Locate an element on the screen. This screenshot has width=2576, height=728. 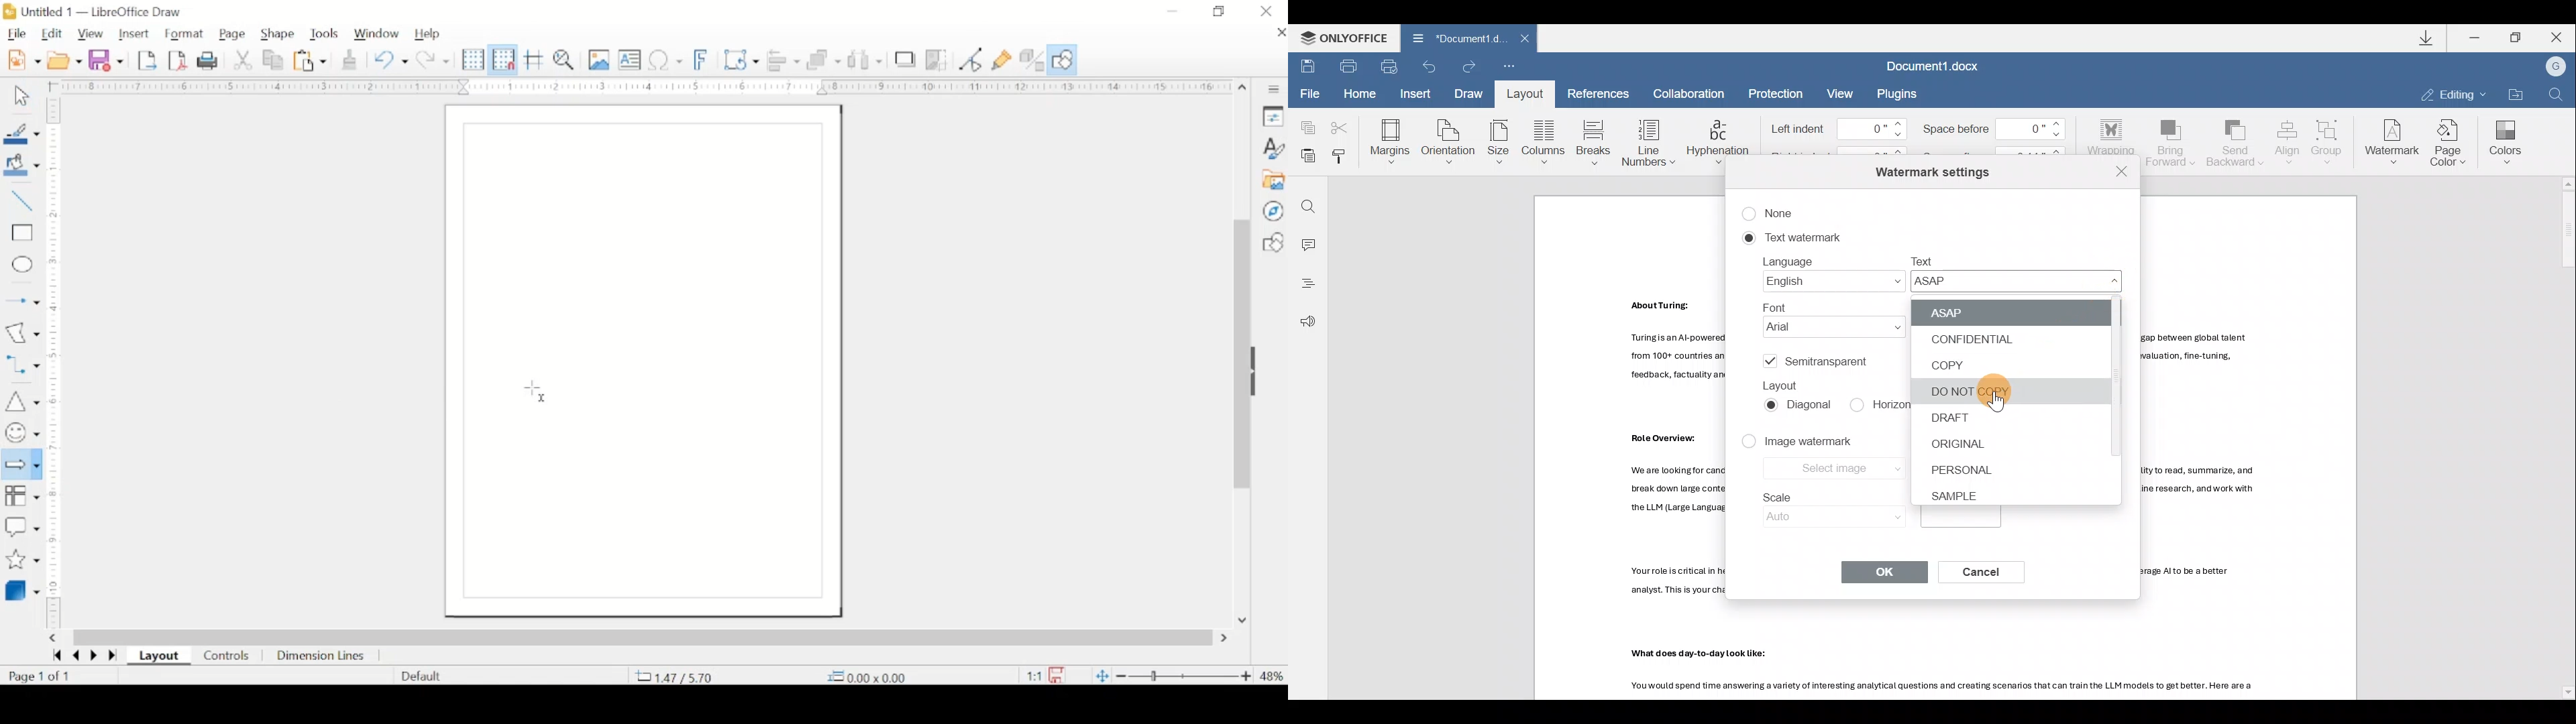
basic shape is located at coordinates (1272, 242).